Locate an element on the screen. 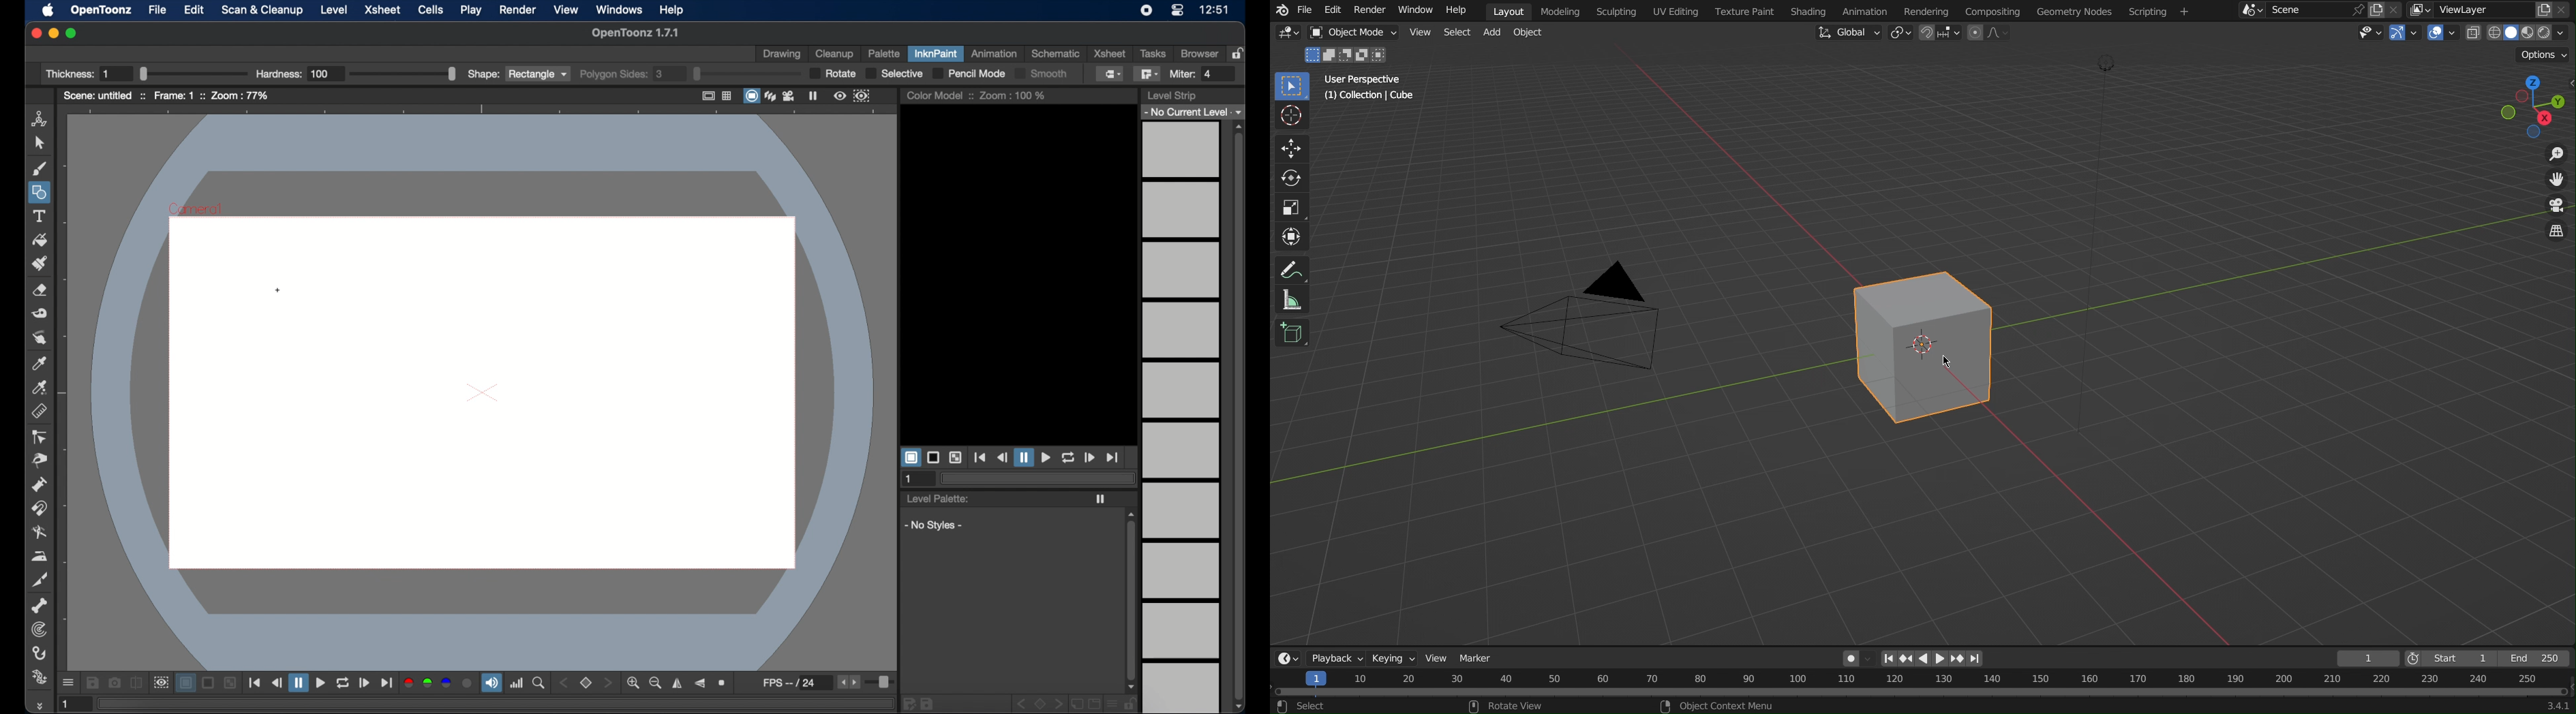 Image resolution: width=2576 pixels, height=728 pixels. Rotate is located at coordinates (1291, 180).